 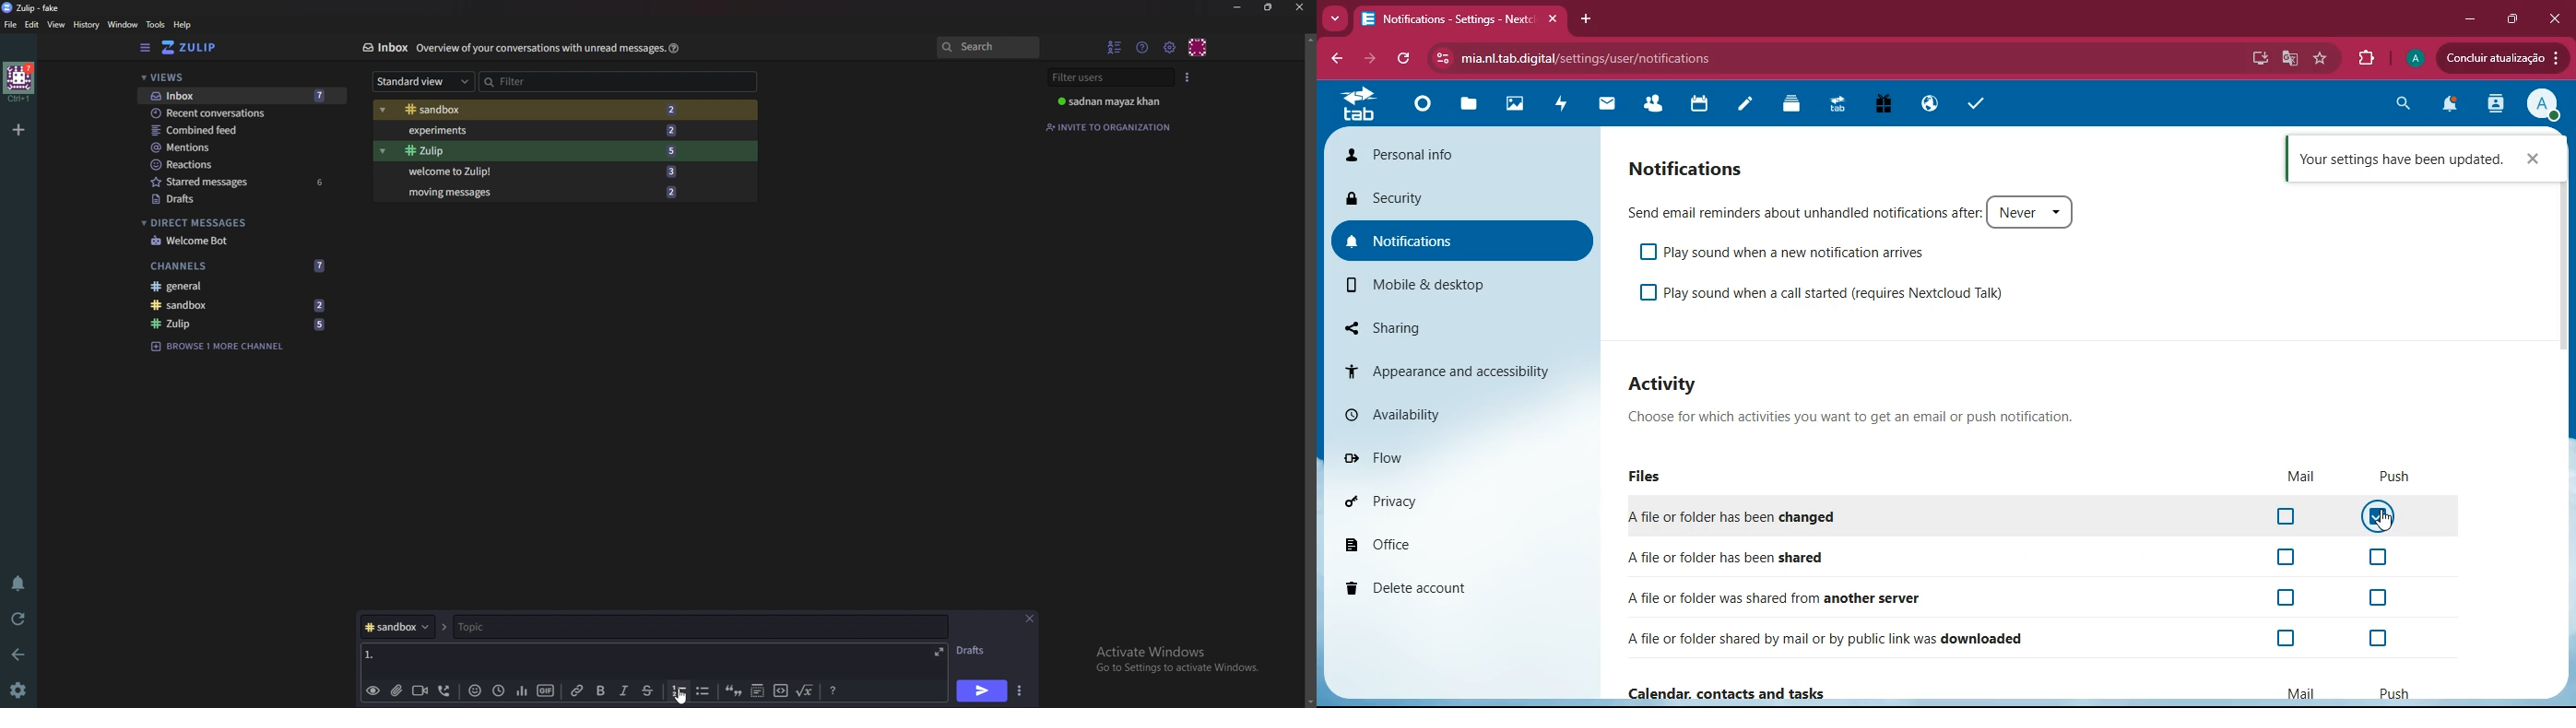 What do you see at coordinates (1802, 211) in the screenshot?
I see `send email` at bounding box center [1802, 211].